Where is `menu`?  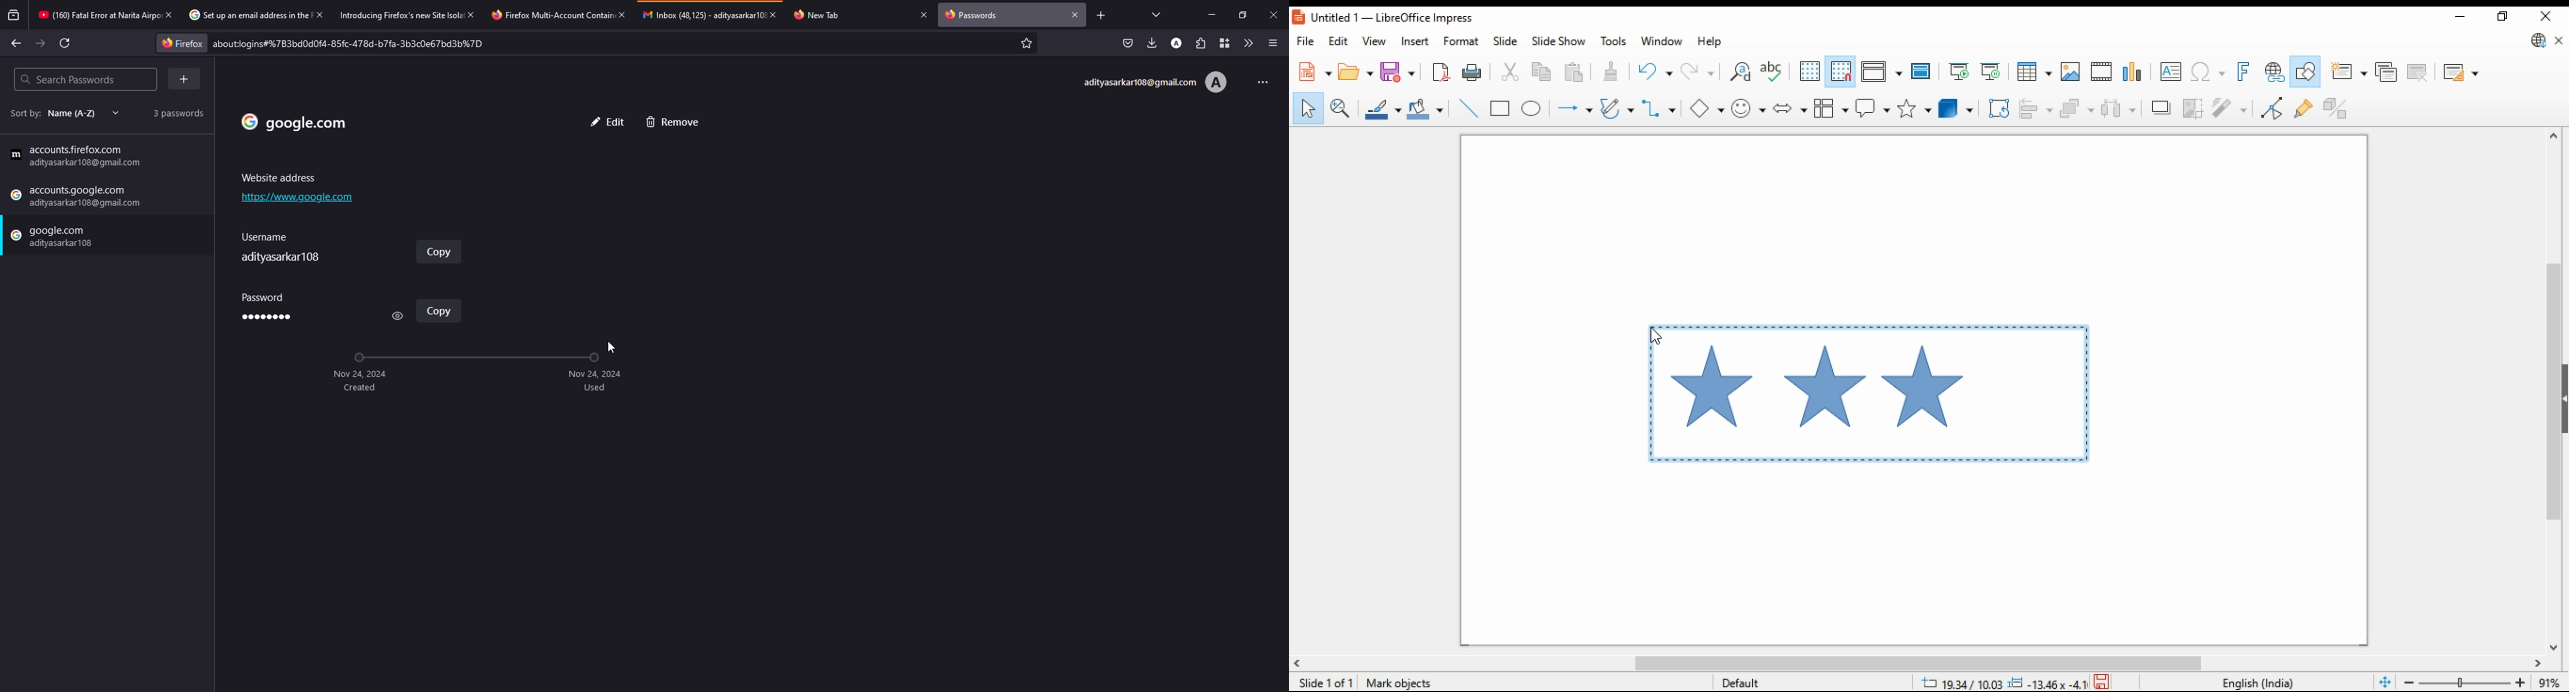 menu is located at coordinates (1274, 43).